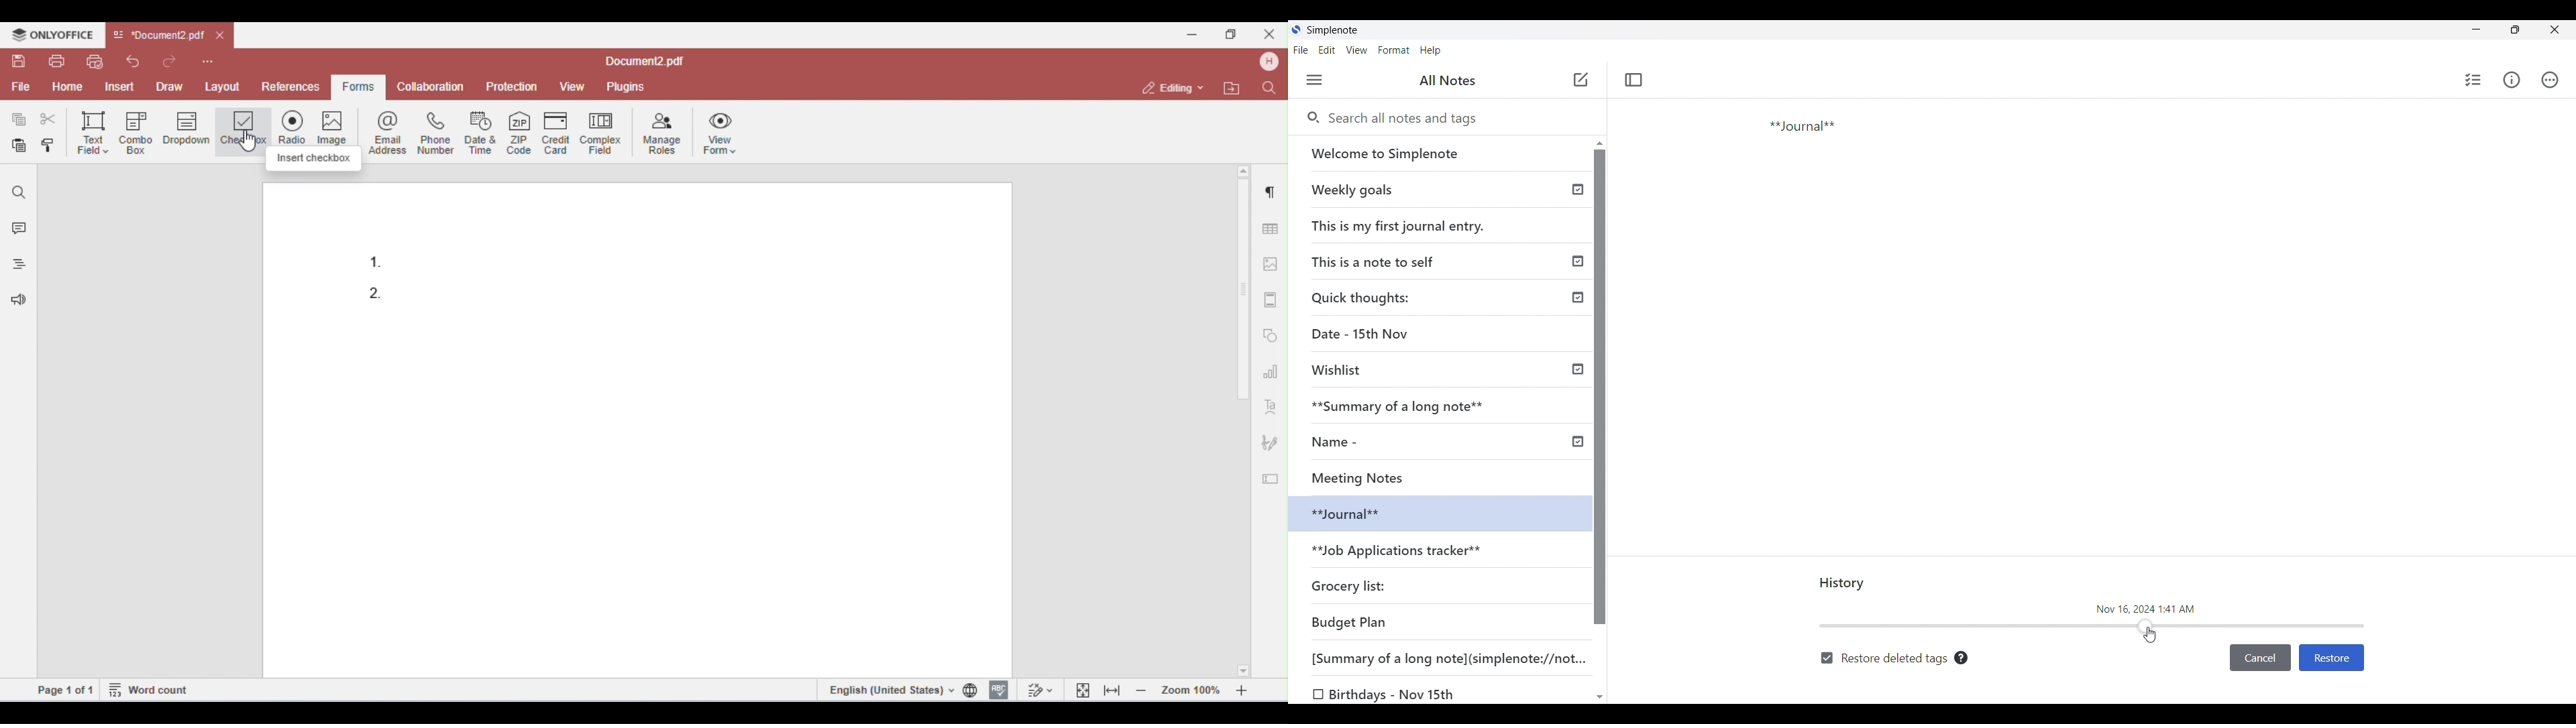  Describe the element at coordinates (1399, 552) in the screenshot. I see `**Job Applications tracker**` at that location.